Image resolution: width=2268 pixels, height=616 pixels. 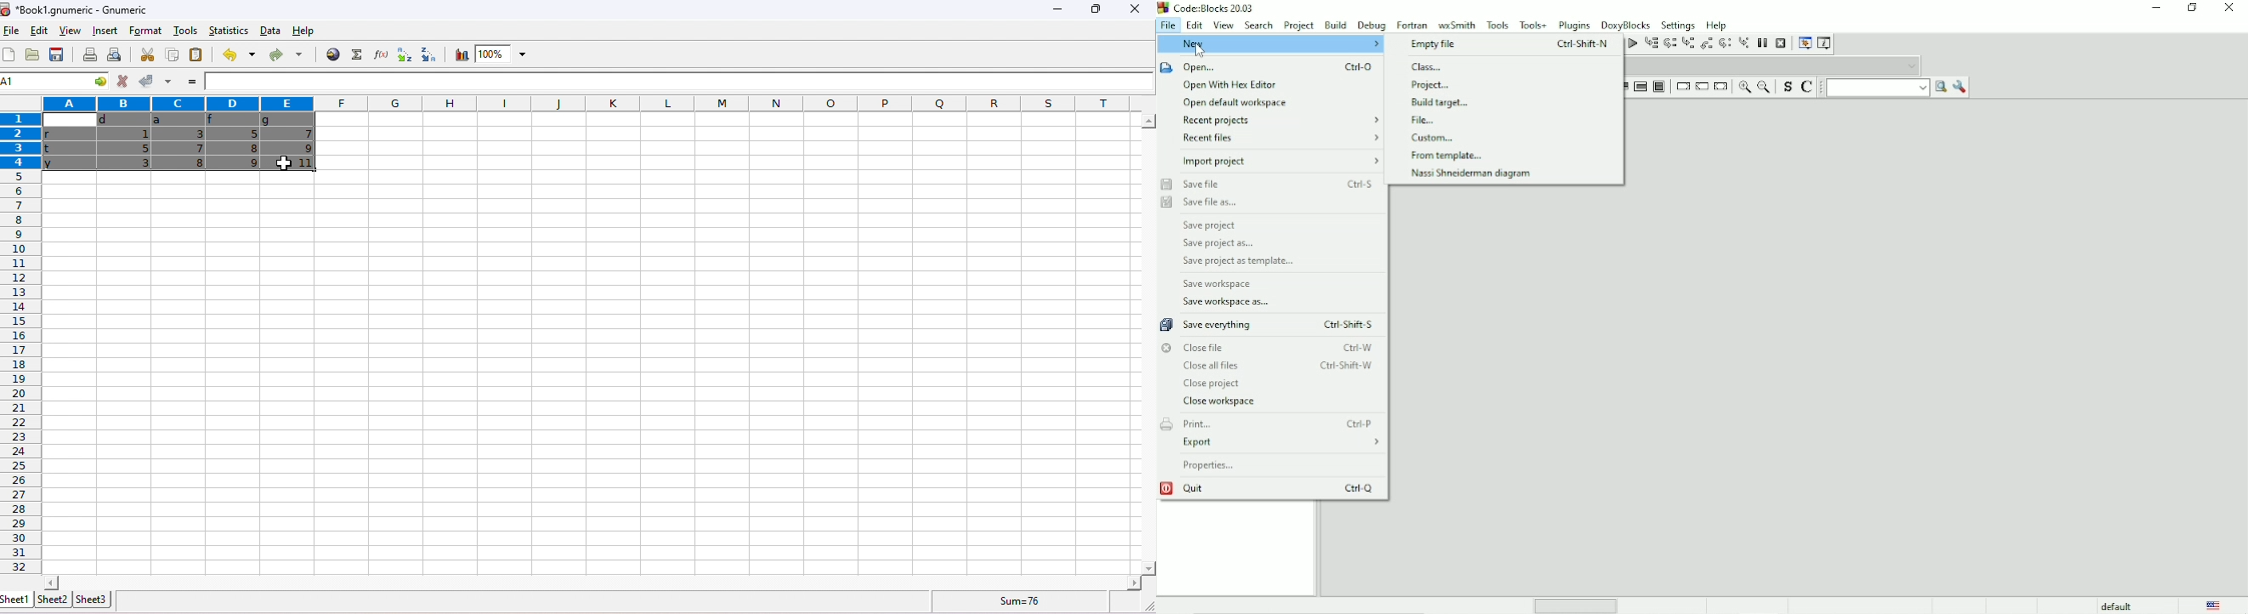 What do you see at coordinates (1194, 25) in the screenshot?
I see `Edit` at bounding box center [1194, 25].